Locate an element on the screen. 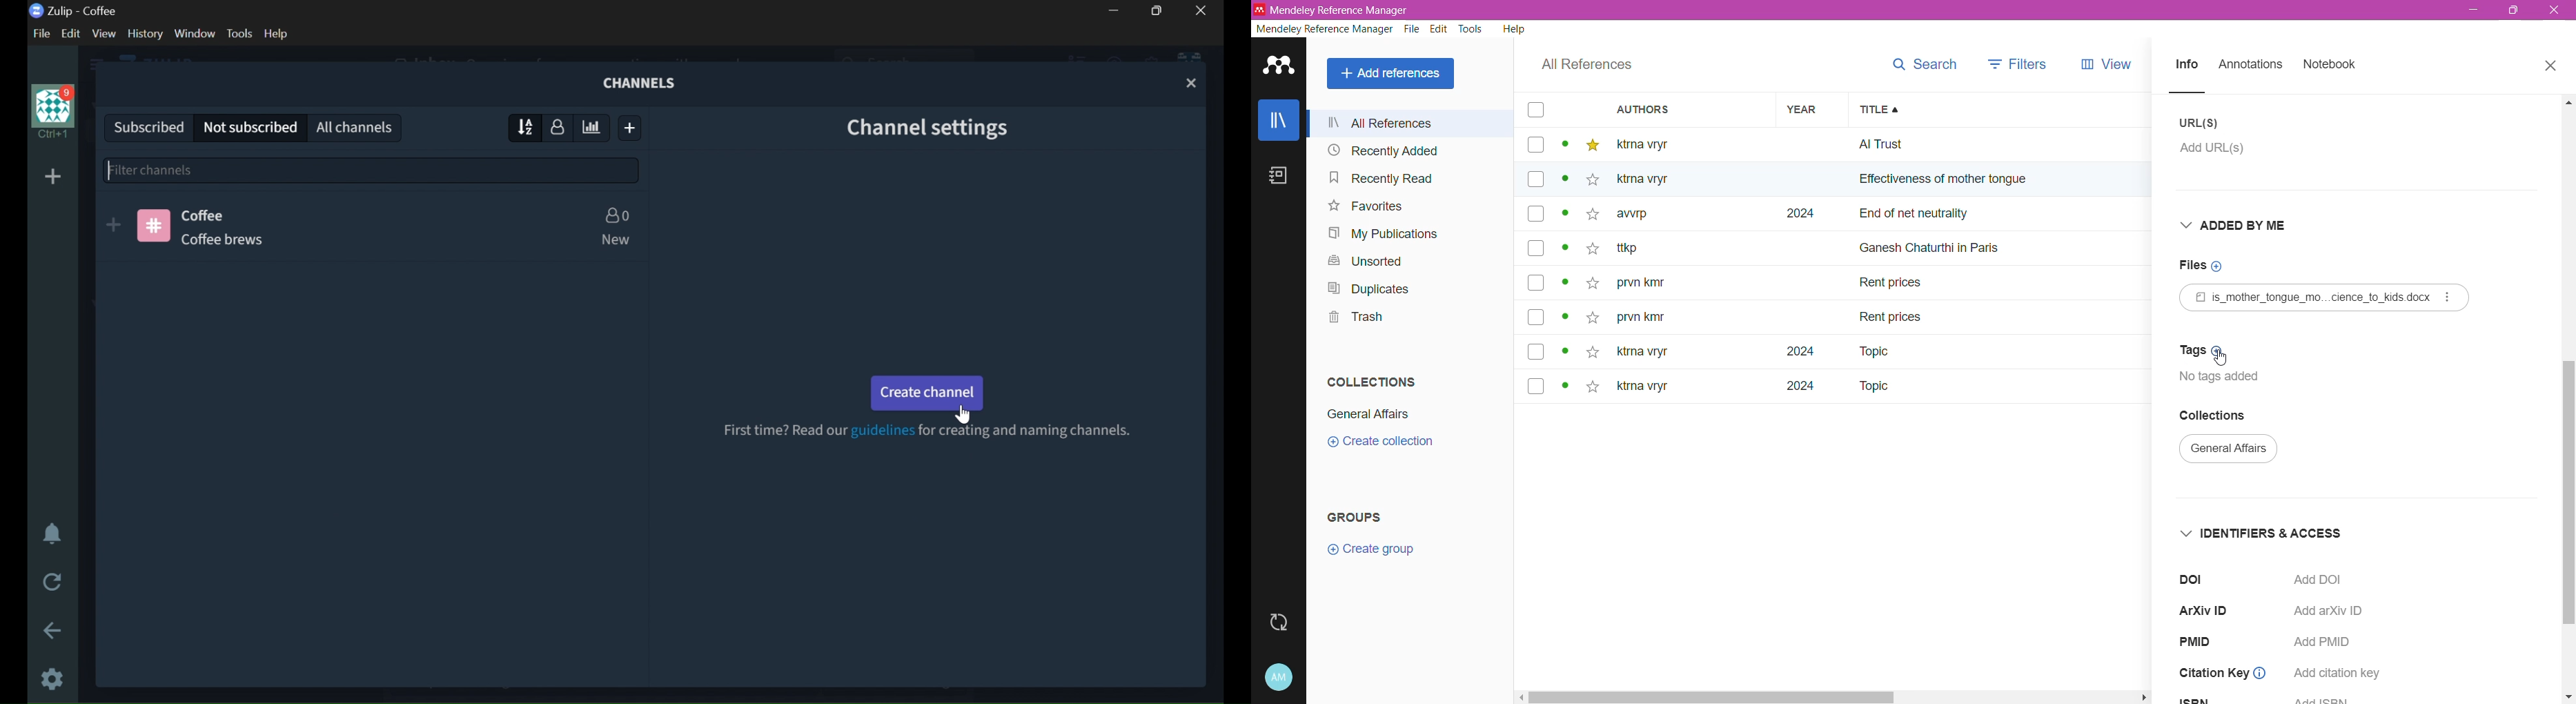 The height and width of the screenshot is (728, 2576). WINDOW is located at coordinates (196, 34).